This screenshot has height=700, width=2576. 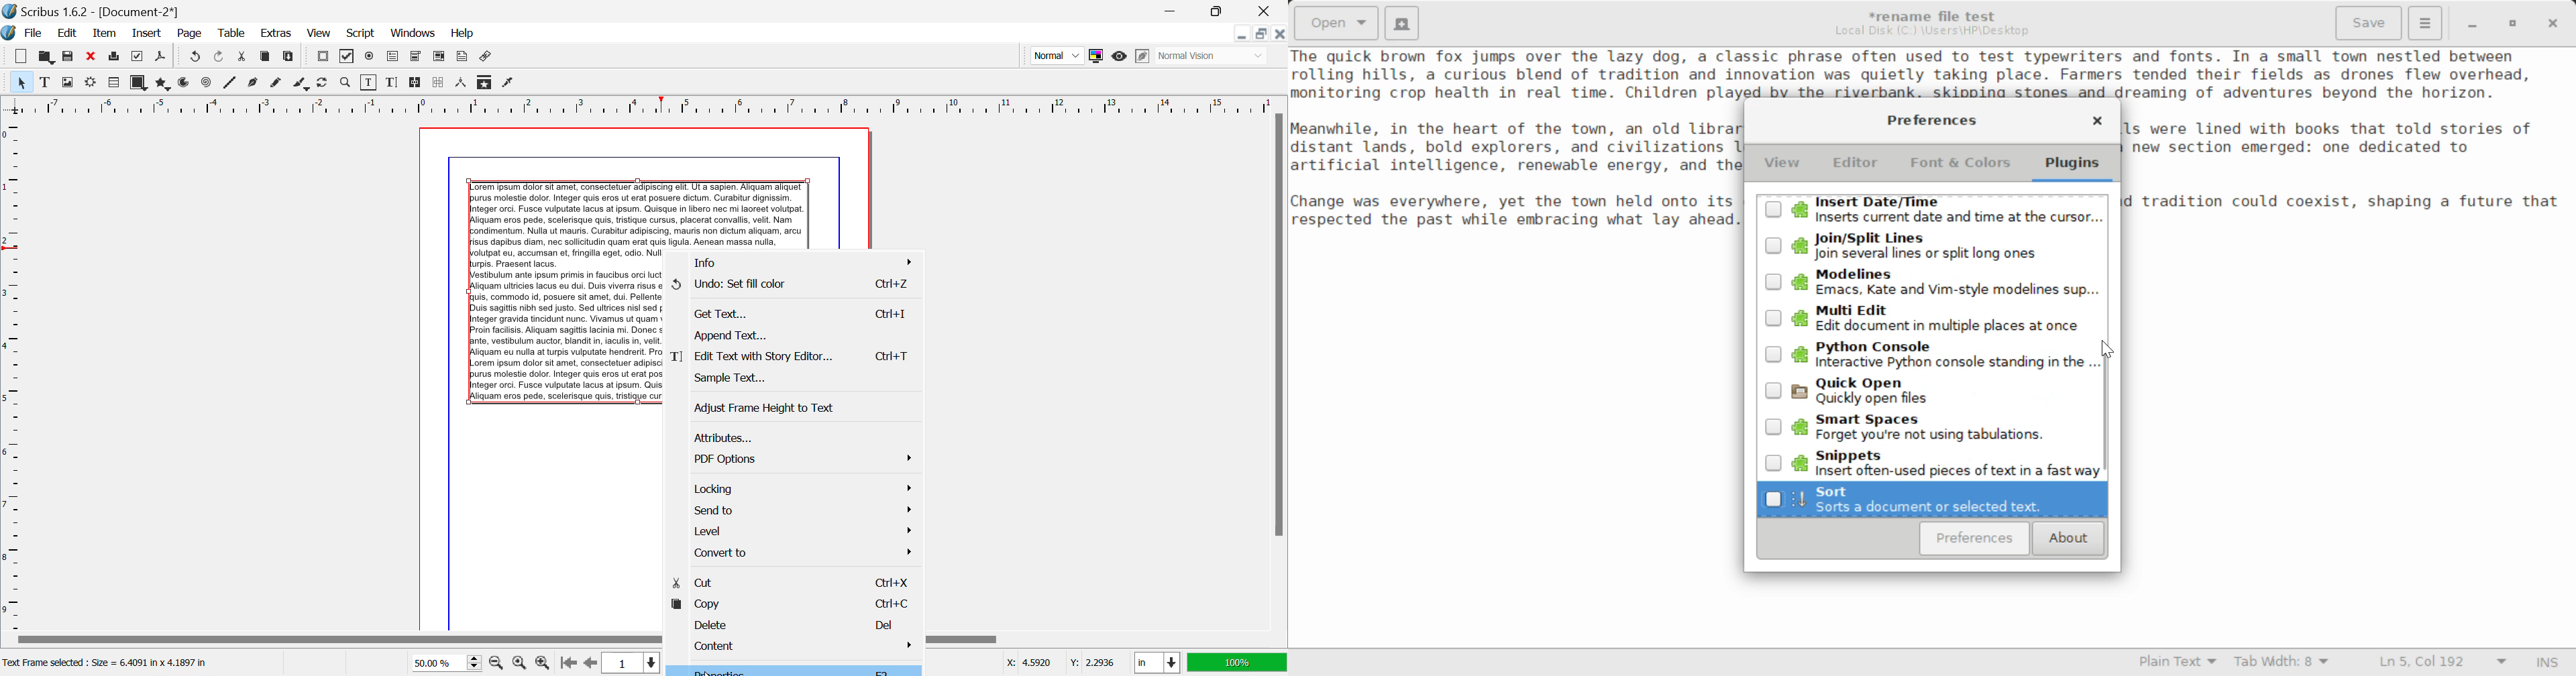 I want to click on About, so click(x=2066, y=539).